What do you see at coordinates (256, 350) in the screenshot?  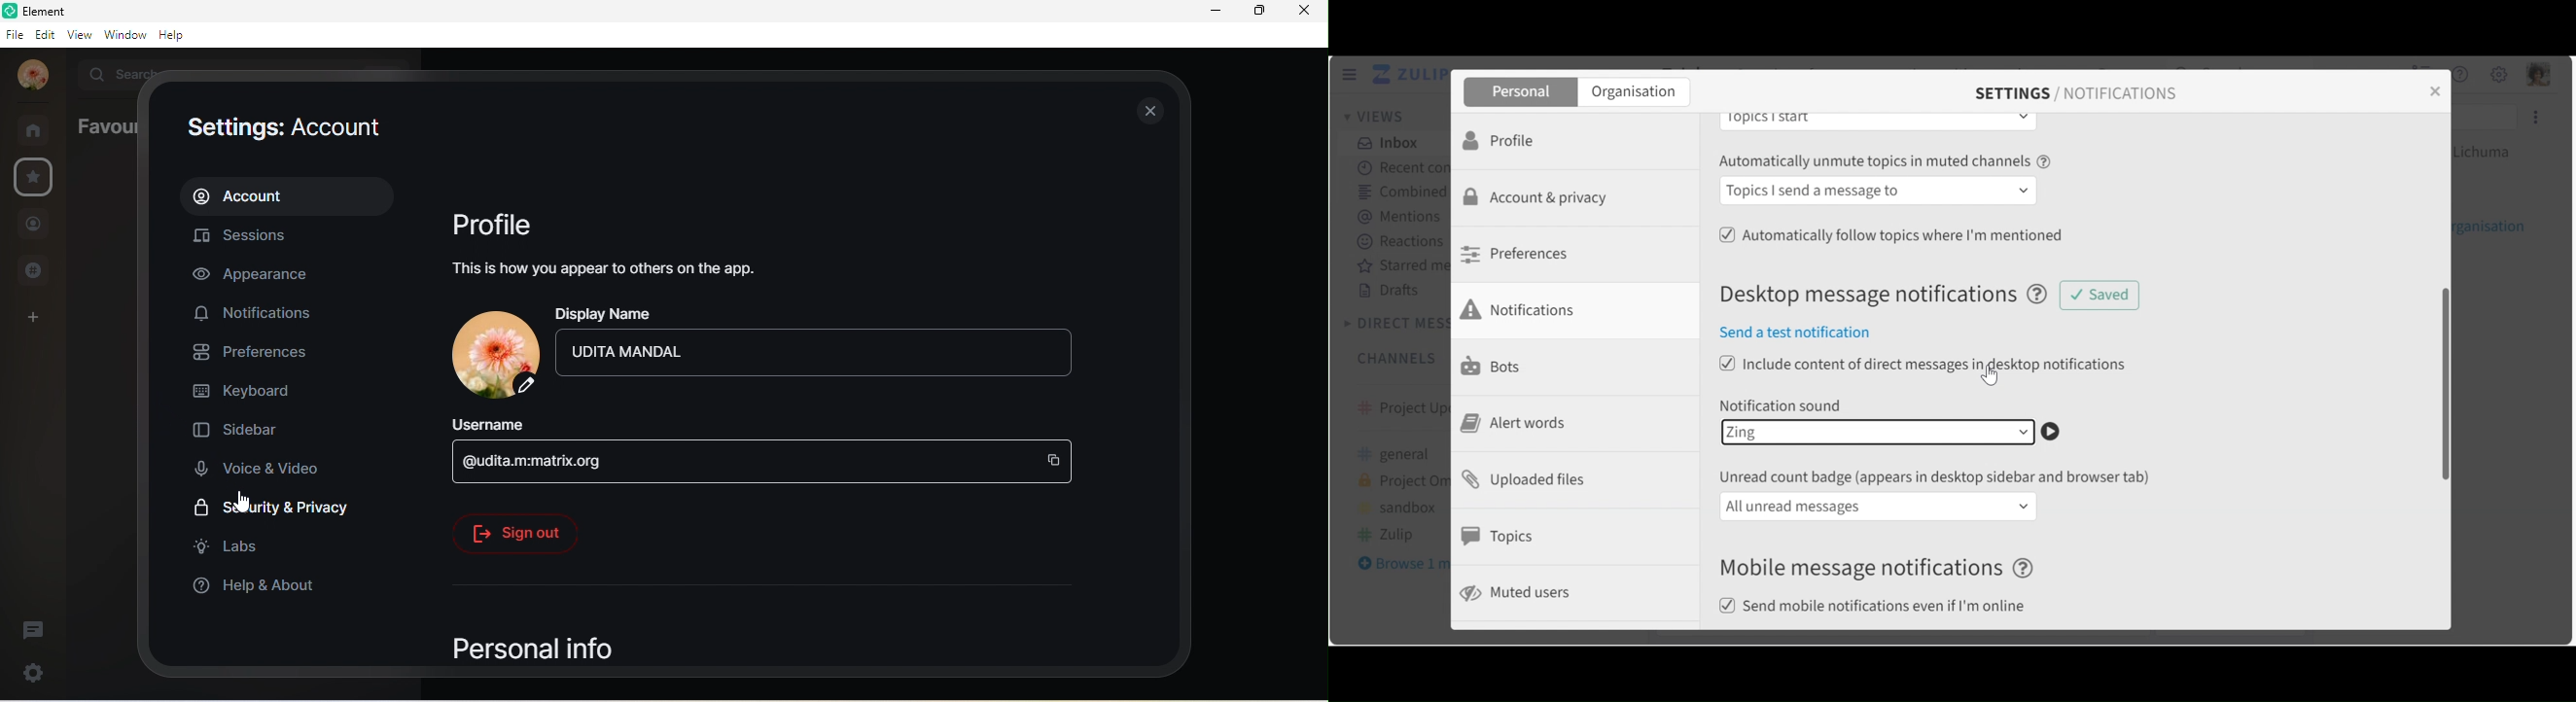 I see `preferences` at bounding box center [256, 350].